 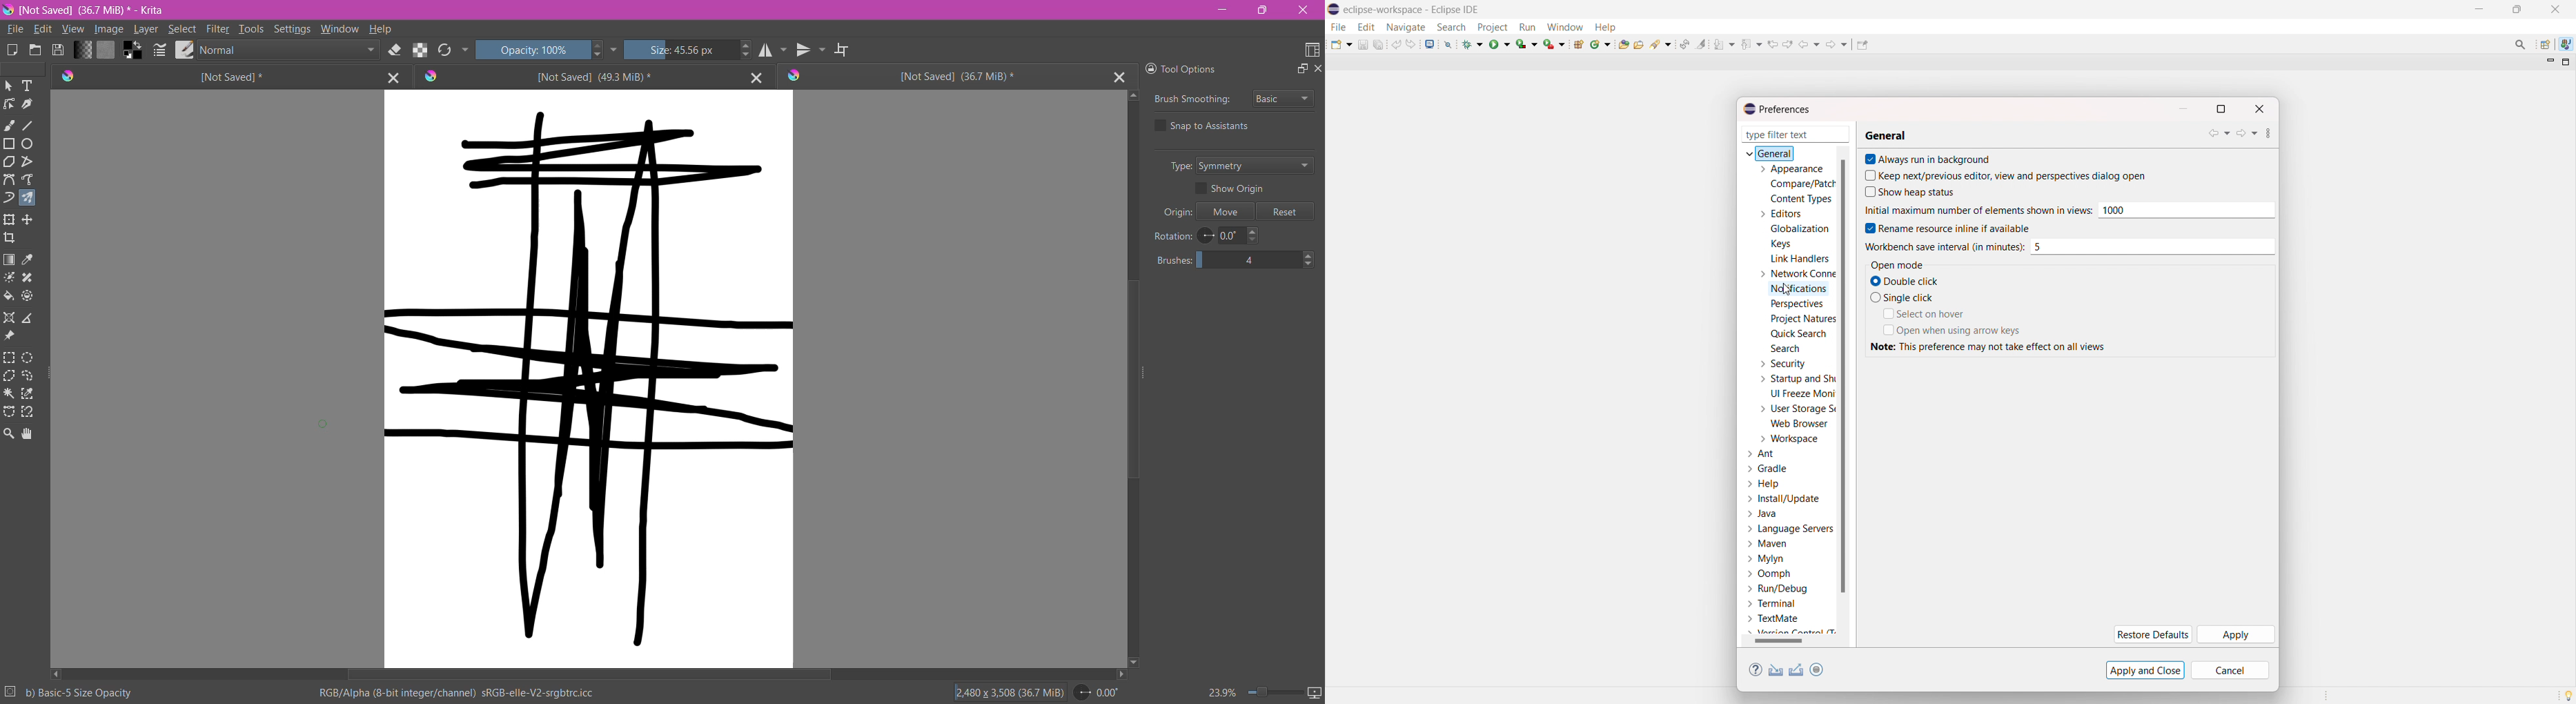 What do you see at coordinates (1779, 640) in the screenshot?
I see `horizontal scrollbar` at bounding box center [1779, 640].